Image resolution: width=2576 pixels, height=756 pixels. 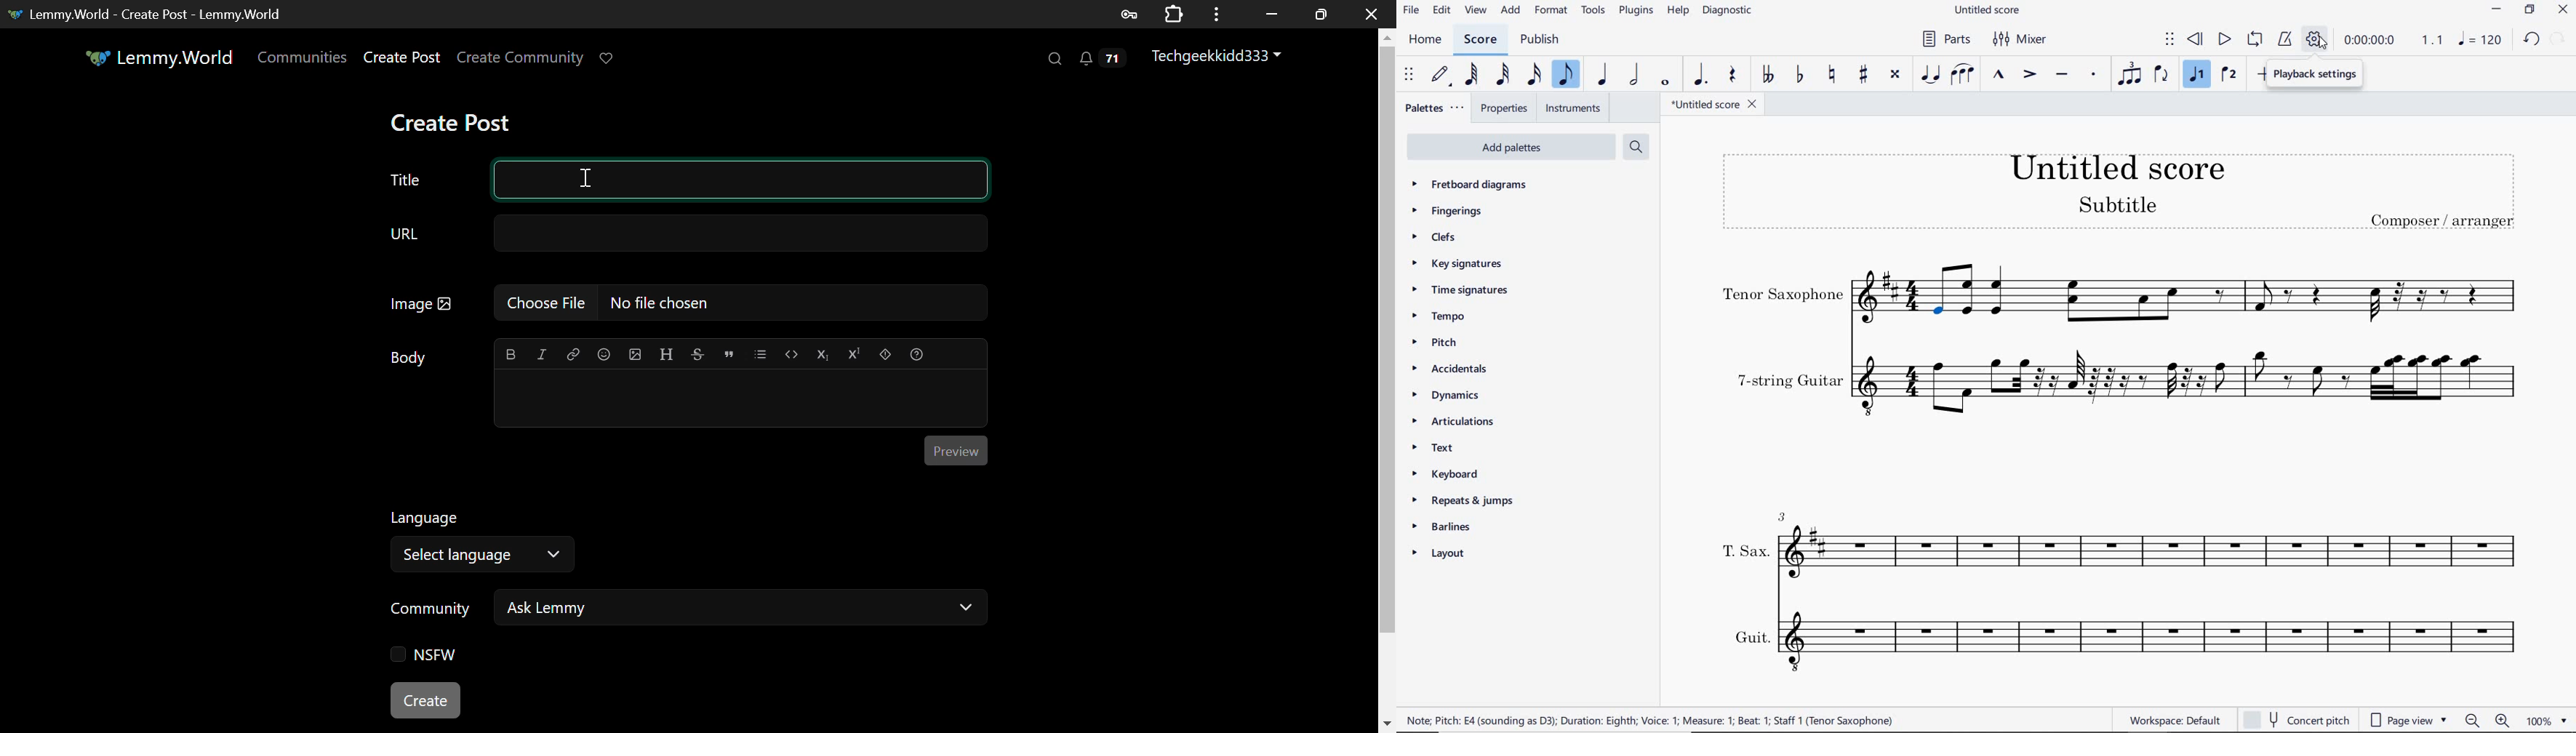 What do you see at coordinates (1797, 75) in the screenshot?
I see `TOGGLE FLAT` at bounding box center [1797, 75].